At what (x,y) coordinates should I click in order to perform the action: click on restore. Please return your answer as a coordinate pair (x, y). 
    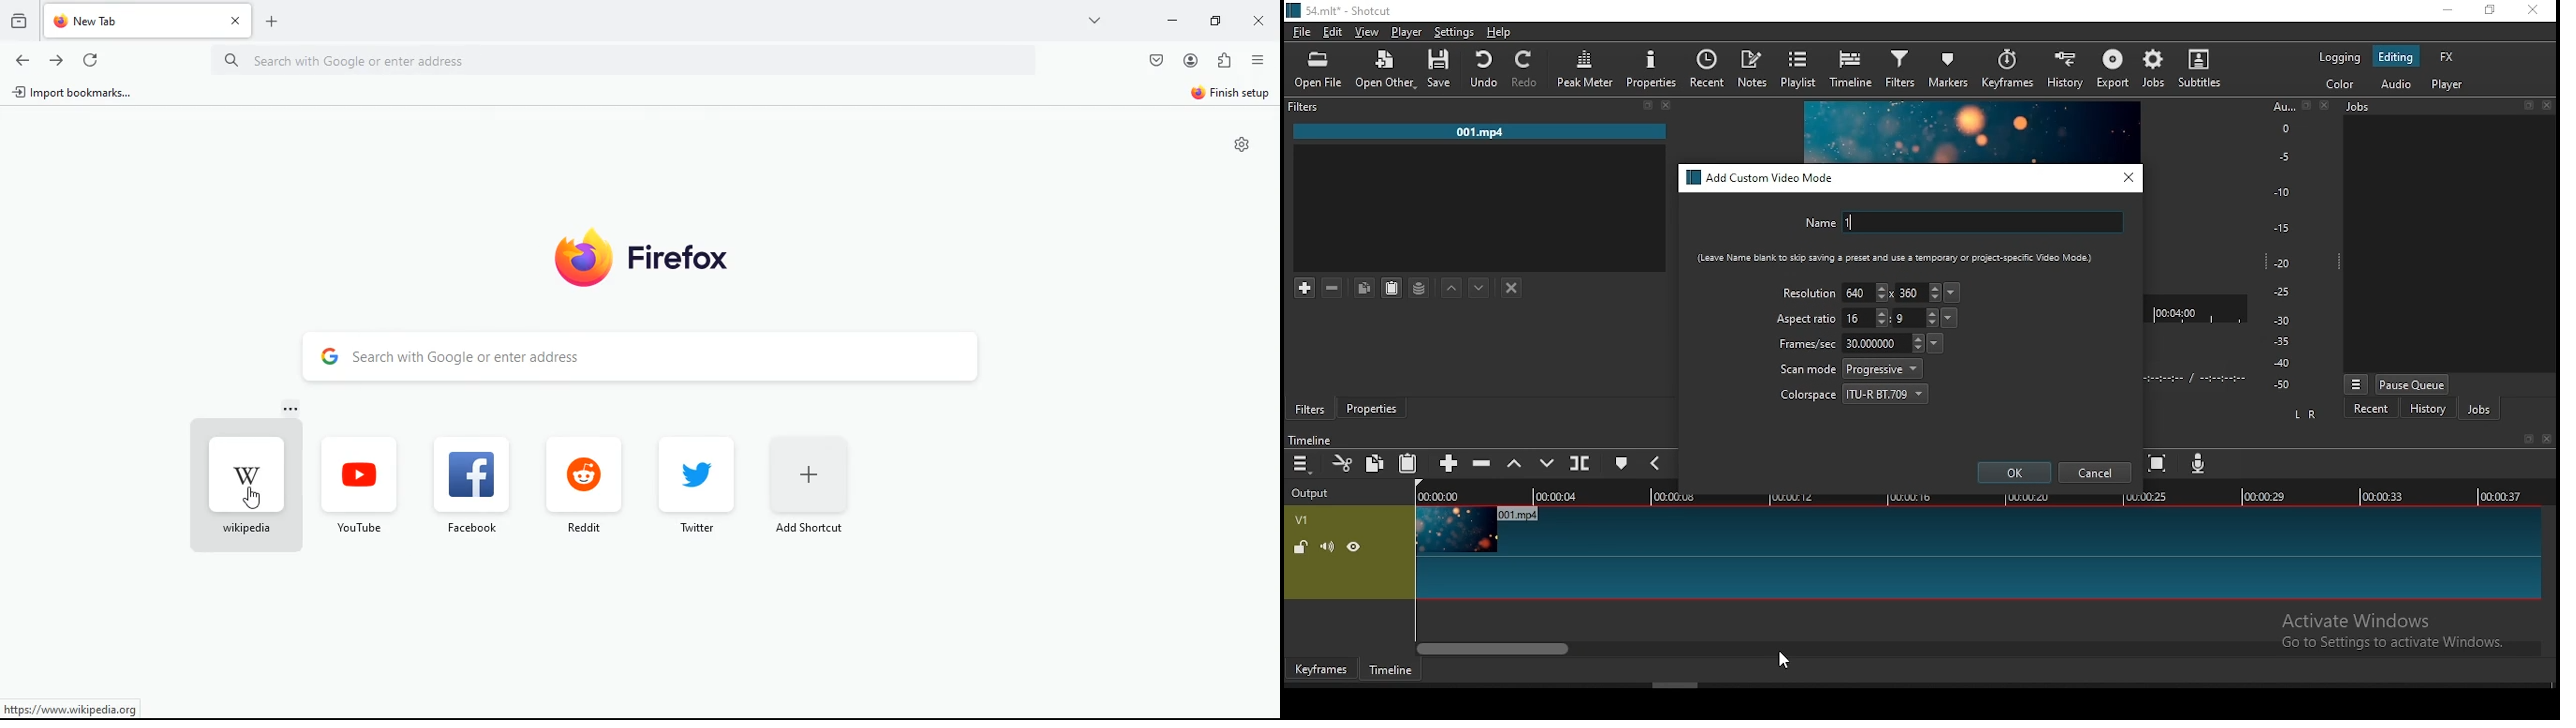
    Looking at the image, I should click on (2526, 440).